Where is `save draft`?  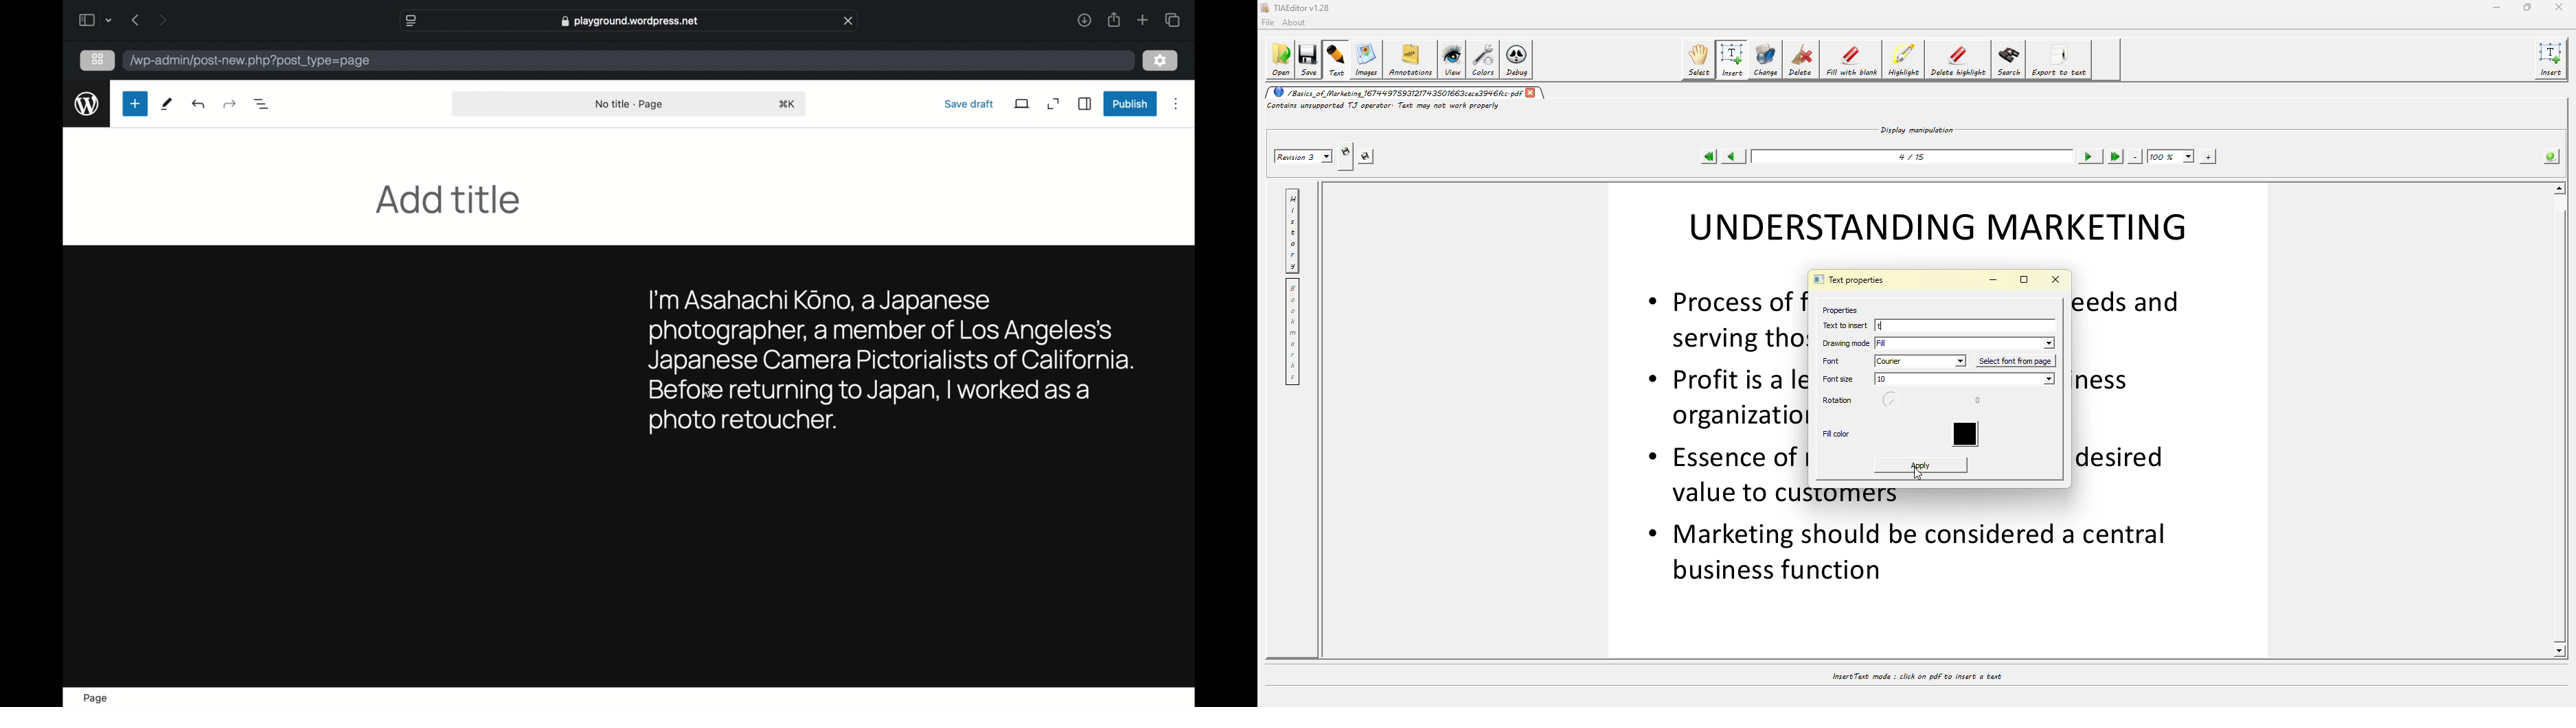 save draft is located at coordinates (969, 103).